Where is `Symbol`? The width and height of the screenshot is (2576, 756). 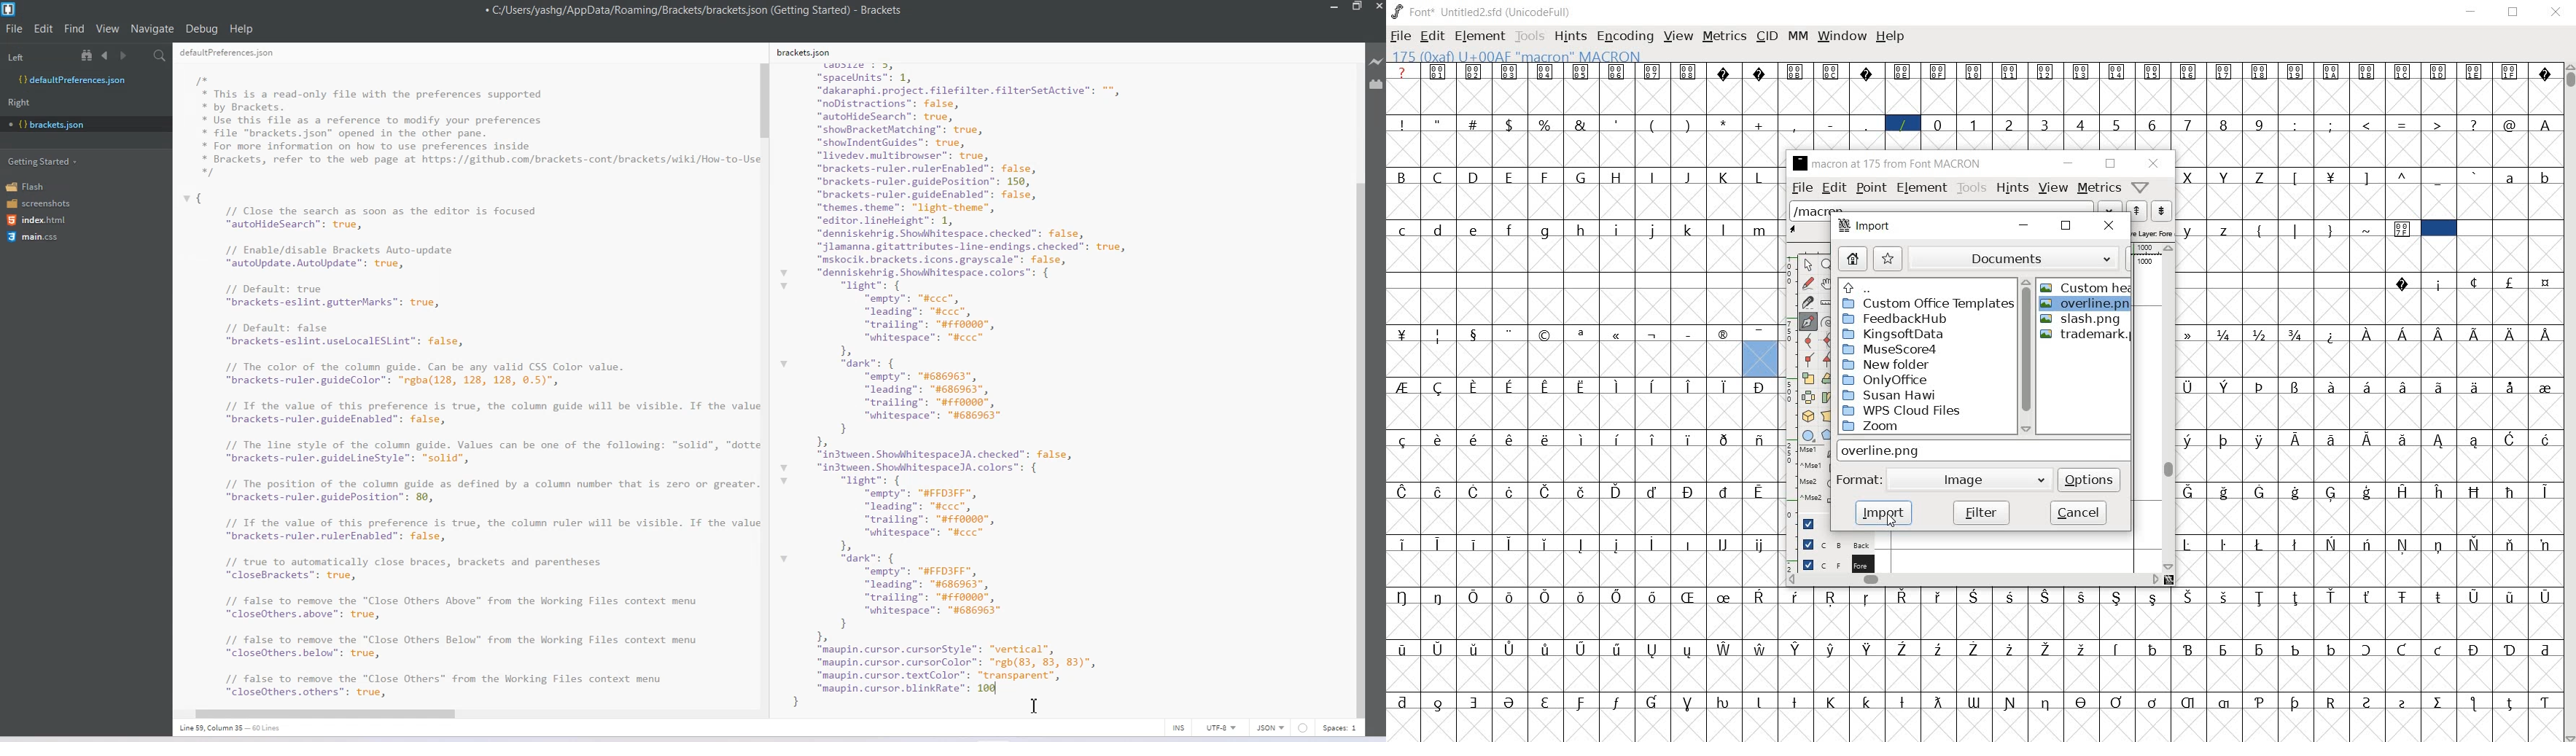
Symbol is located at coordinates (1832, 71).